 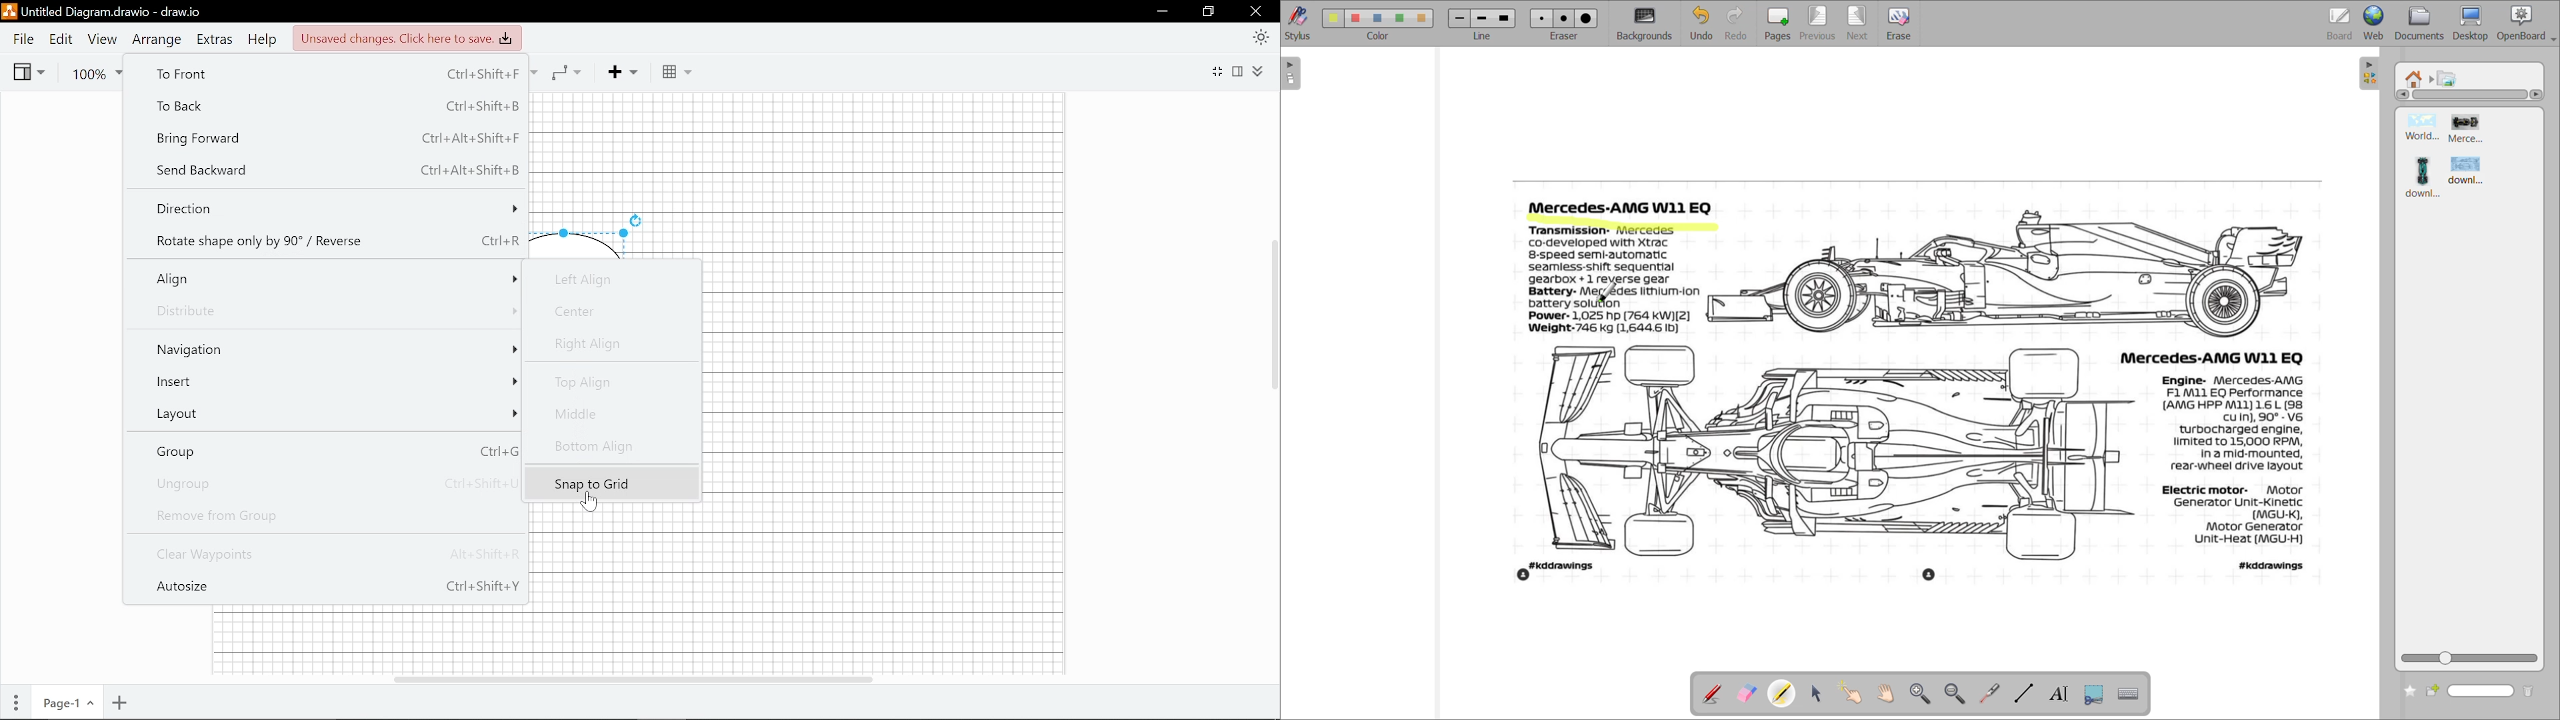 I want to click on Add, so click(x=620, y=72).